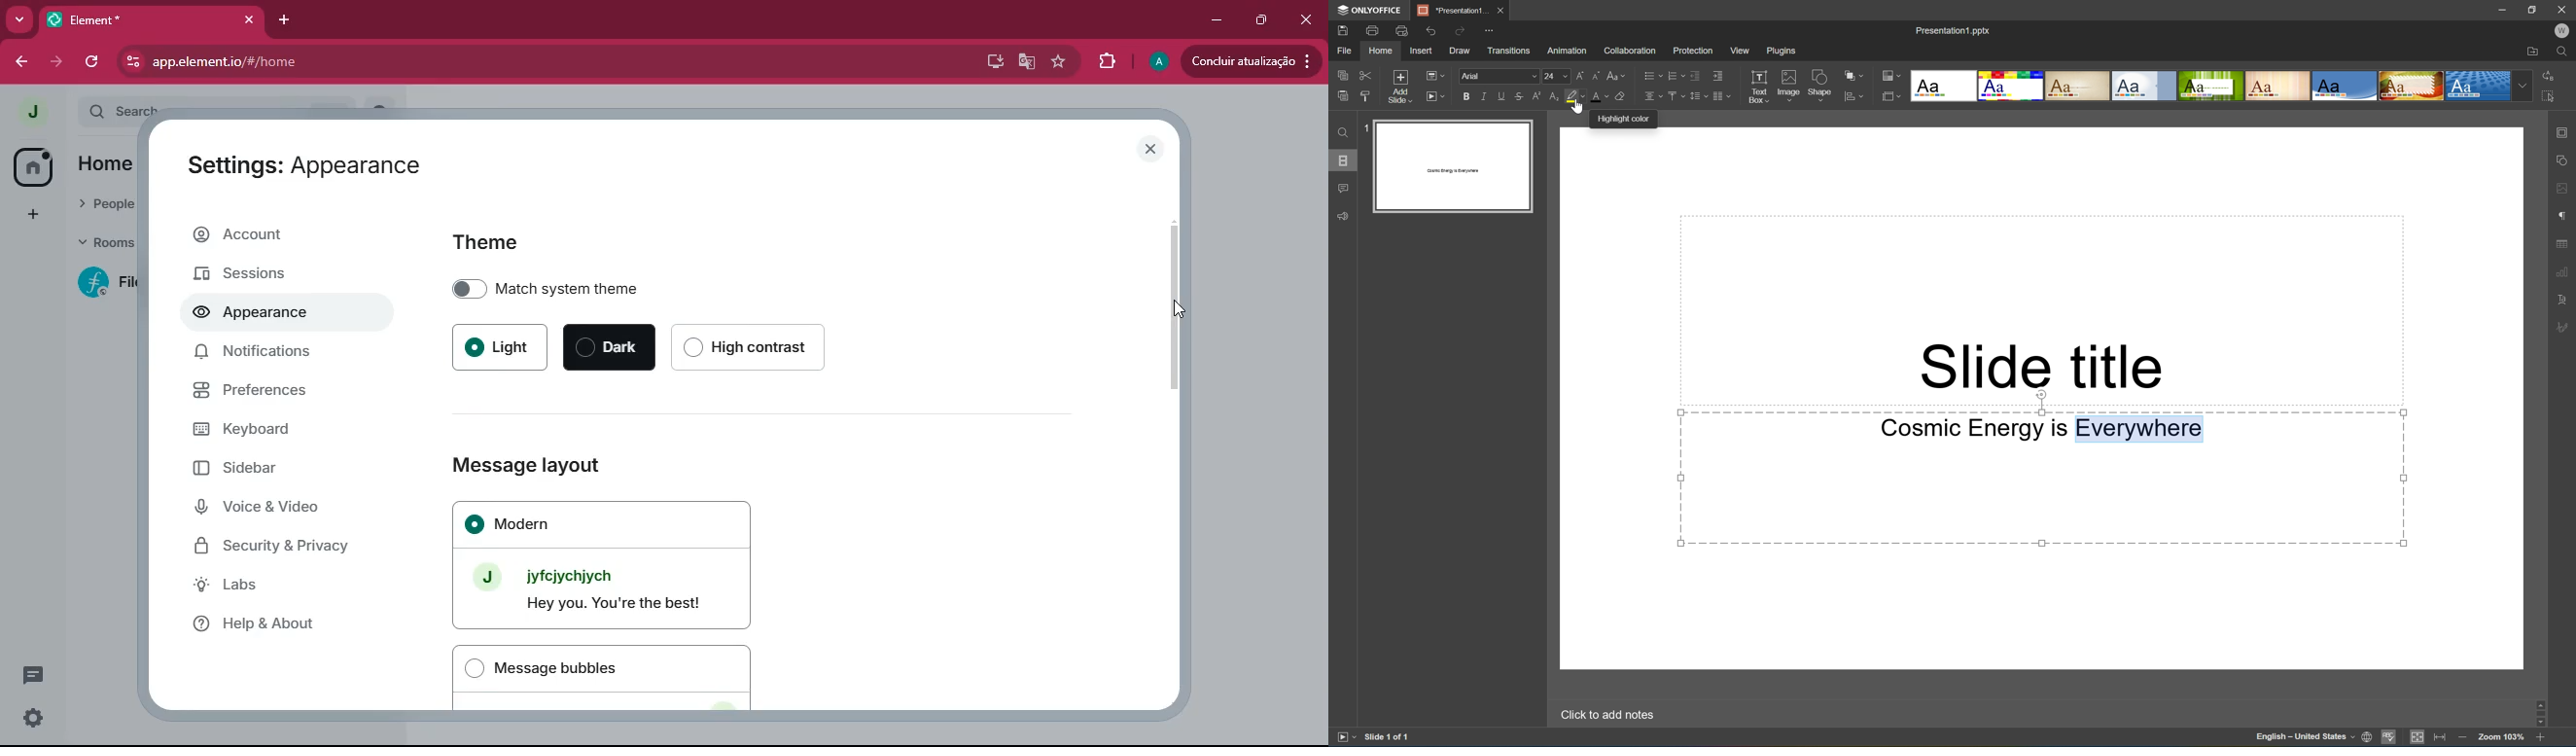  I want to click on Superscript, so click(1535, 95).